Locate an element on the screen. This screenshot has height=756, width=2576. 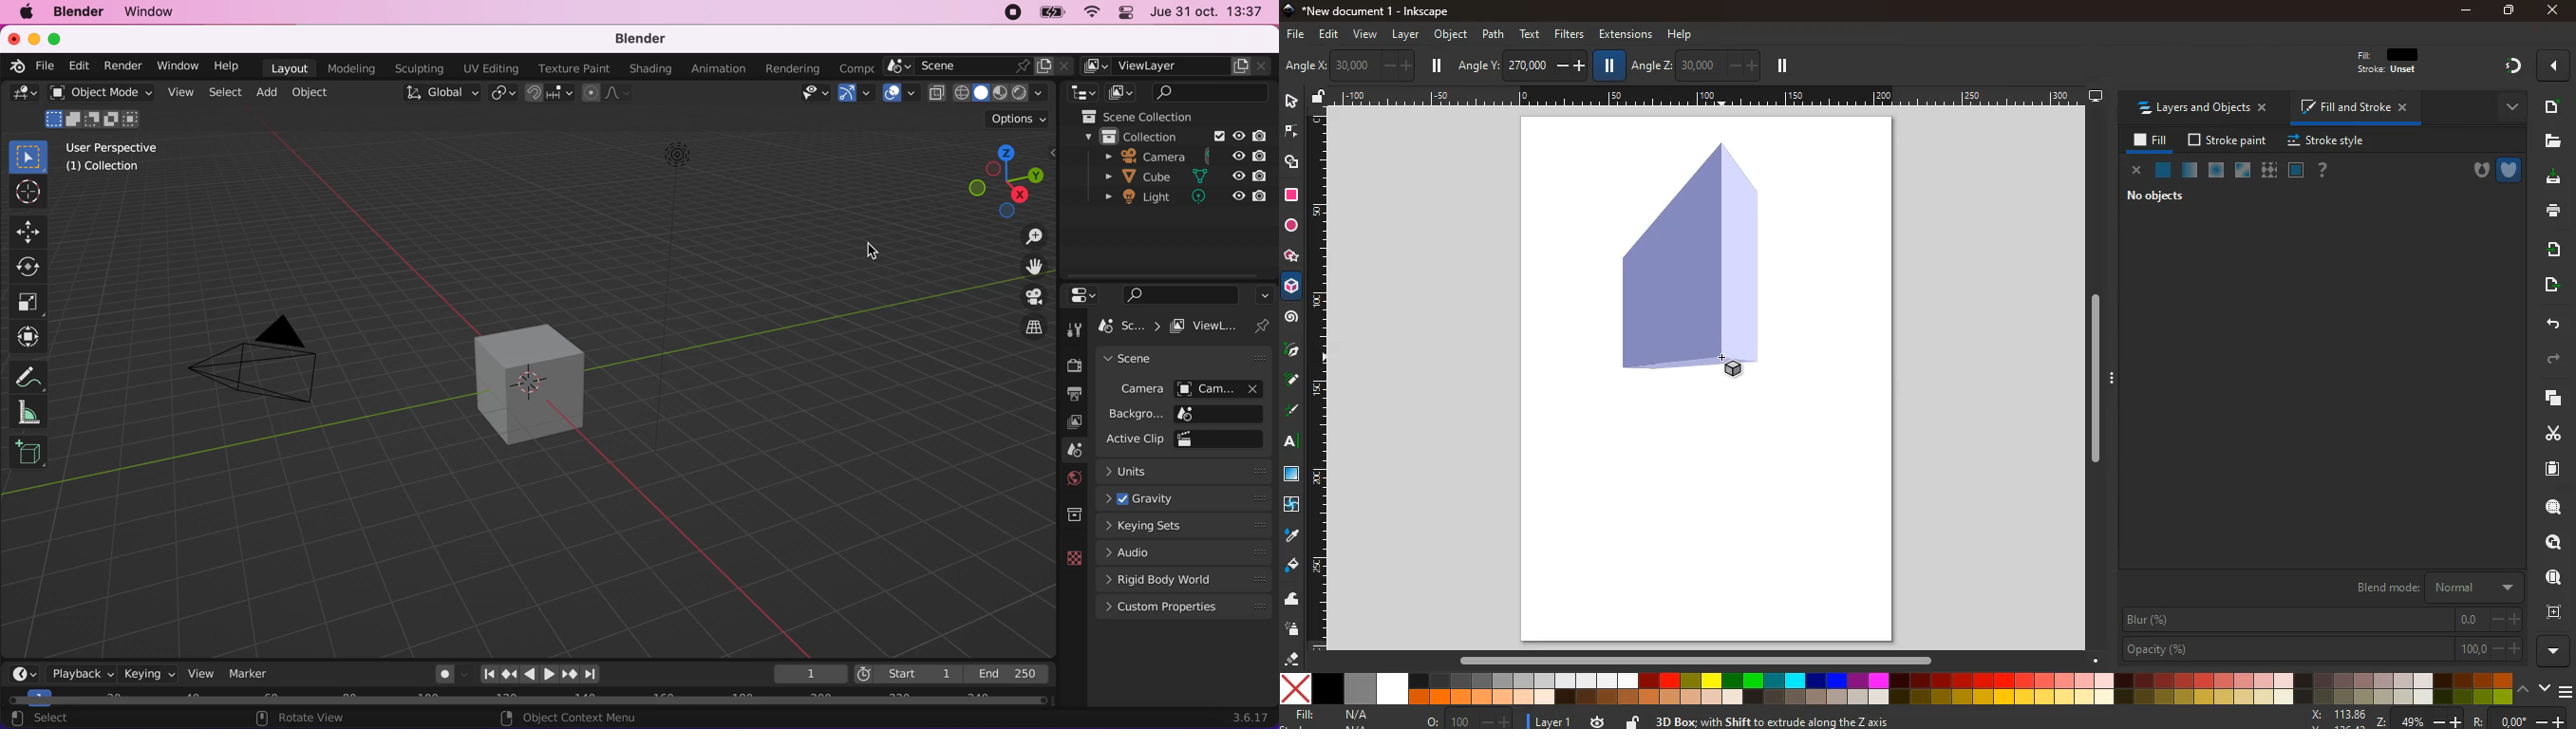
start 1 is located at coordinates (907, 672).